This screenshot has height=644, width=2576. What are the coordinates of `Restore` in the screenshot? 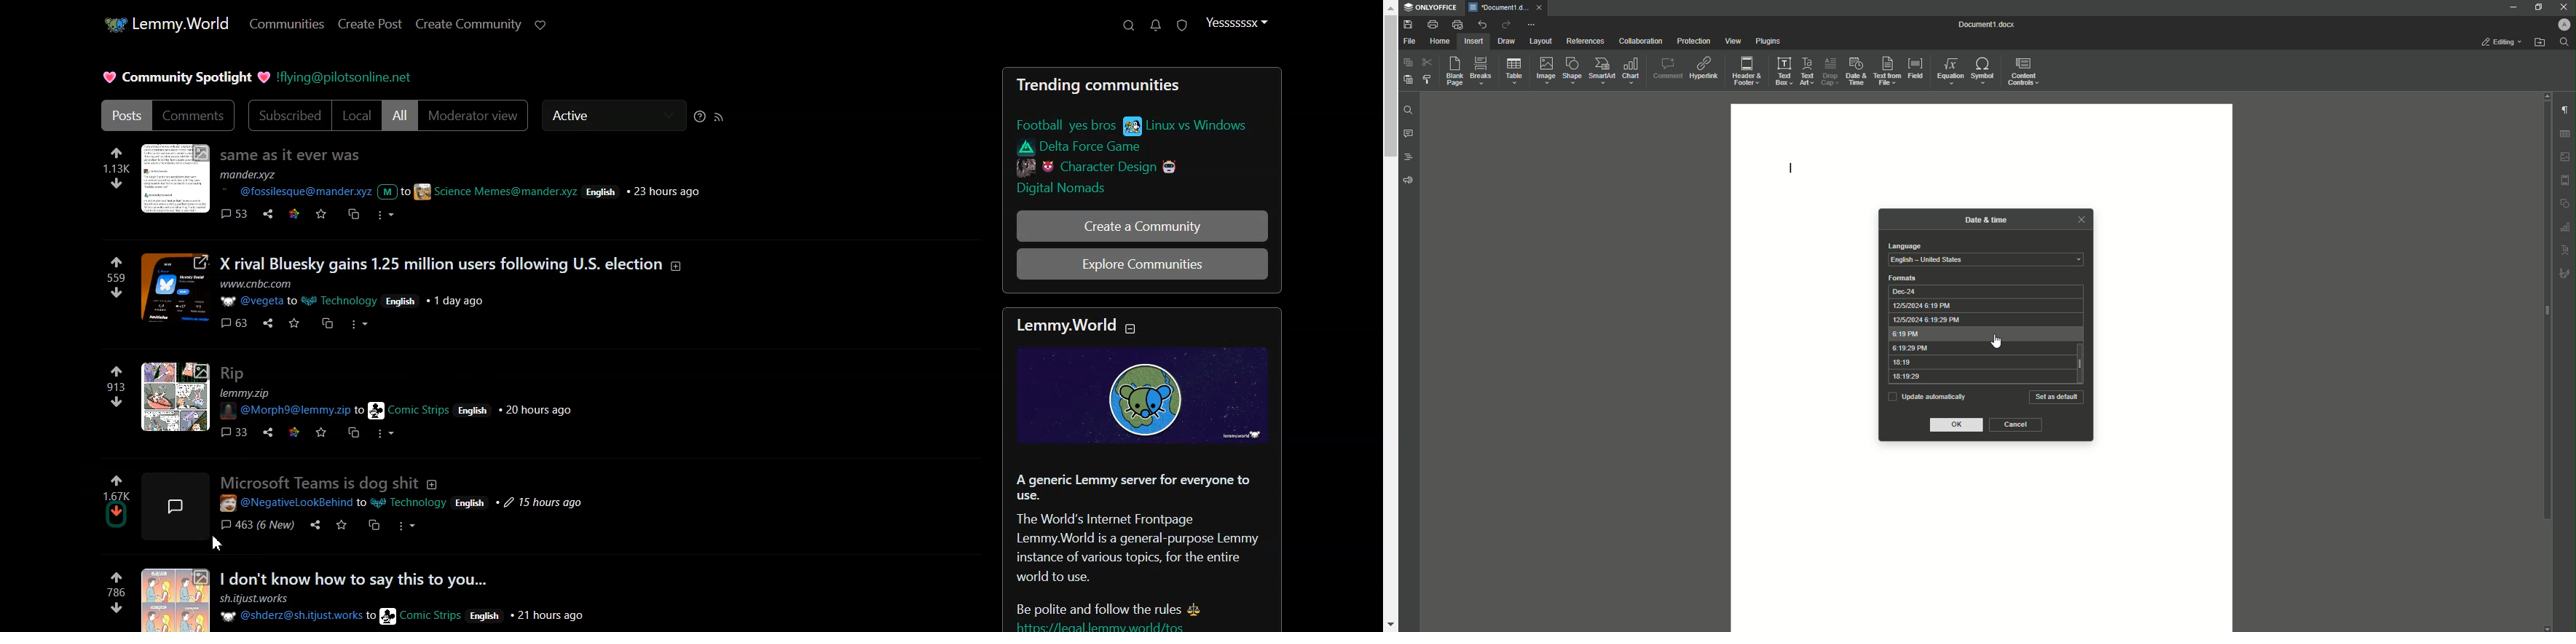 It's located at (2536, 7).